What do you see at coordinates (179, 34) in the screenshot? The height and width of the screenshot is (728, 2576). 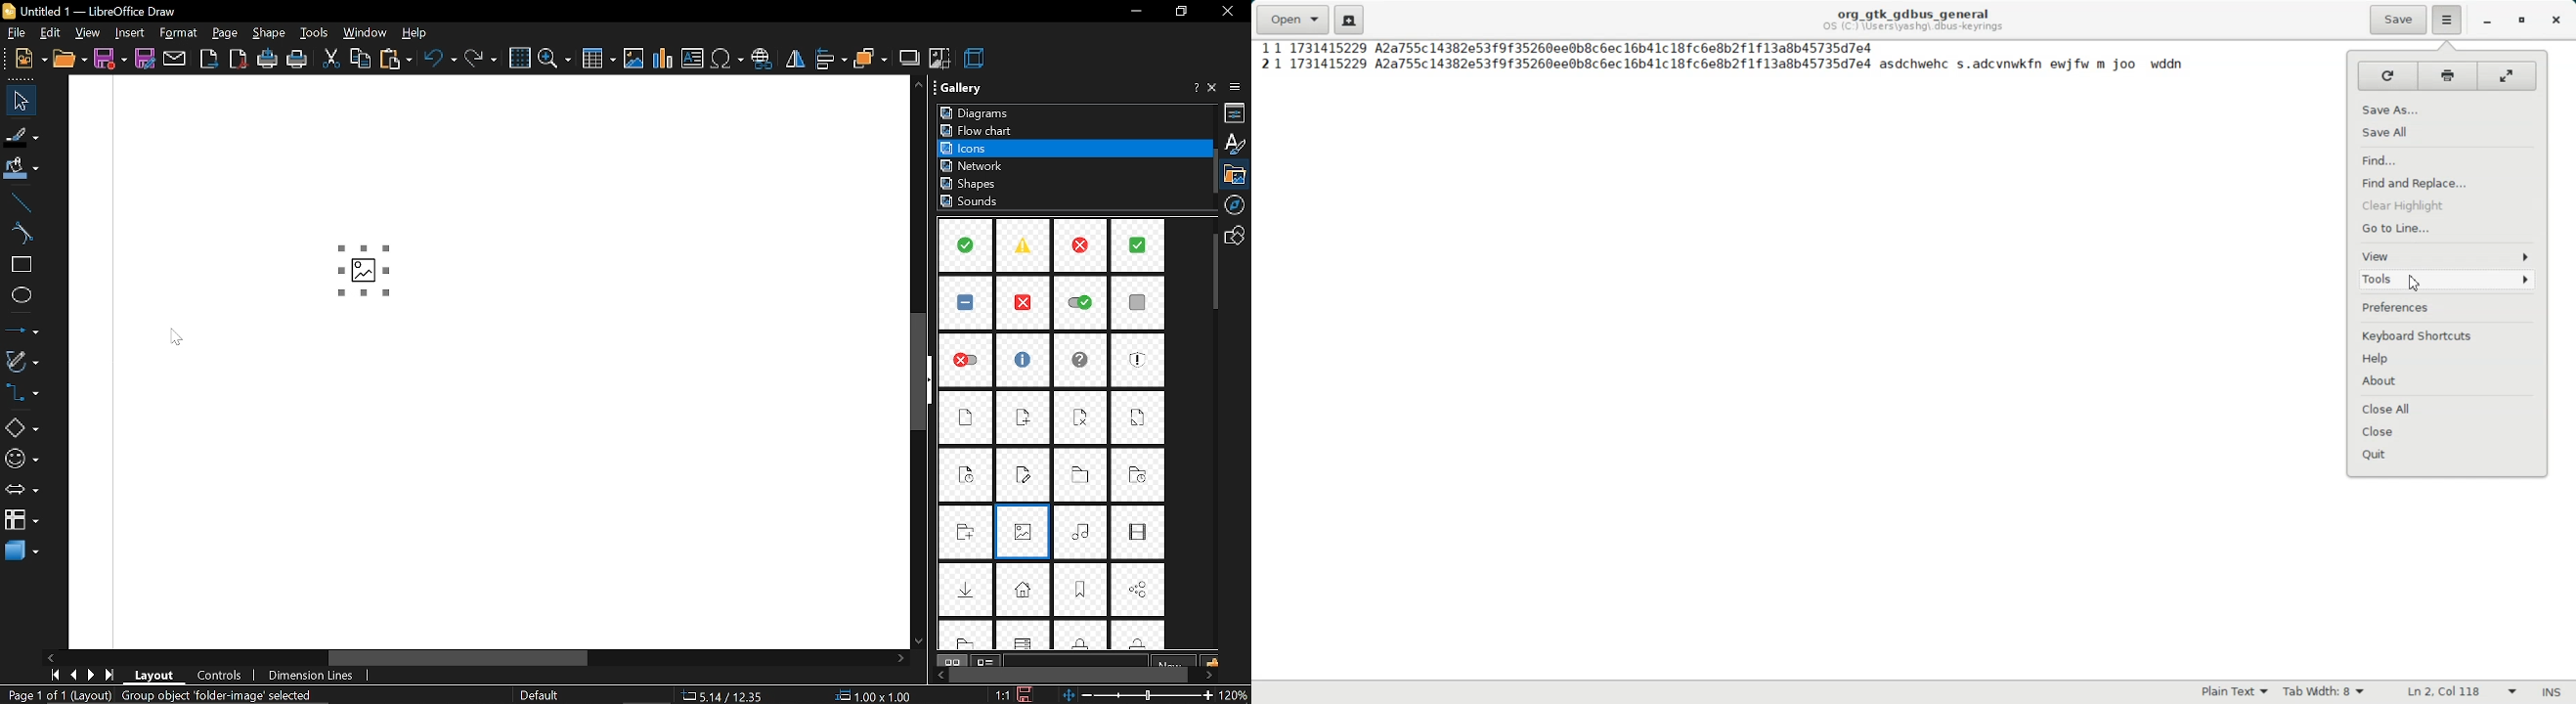 I see `format` at bounding box center [179, 34].